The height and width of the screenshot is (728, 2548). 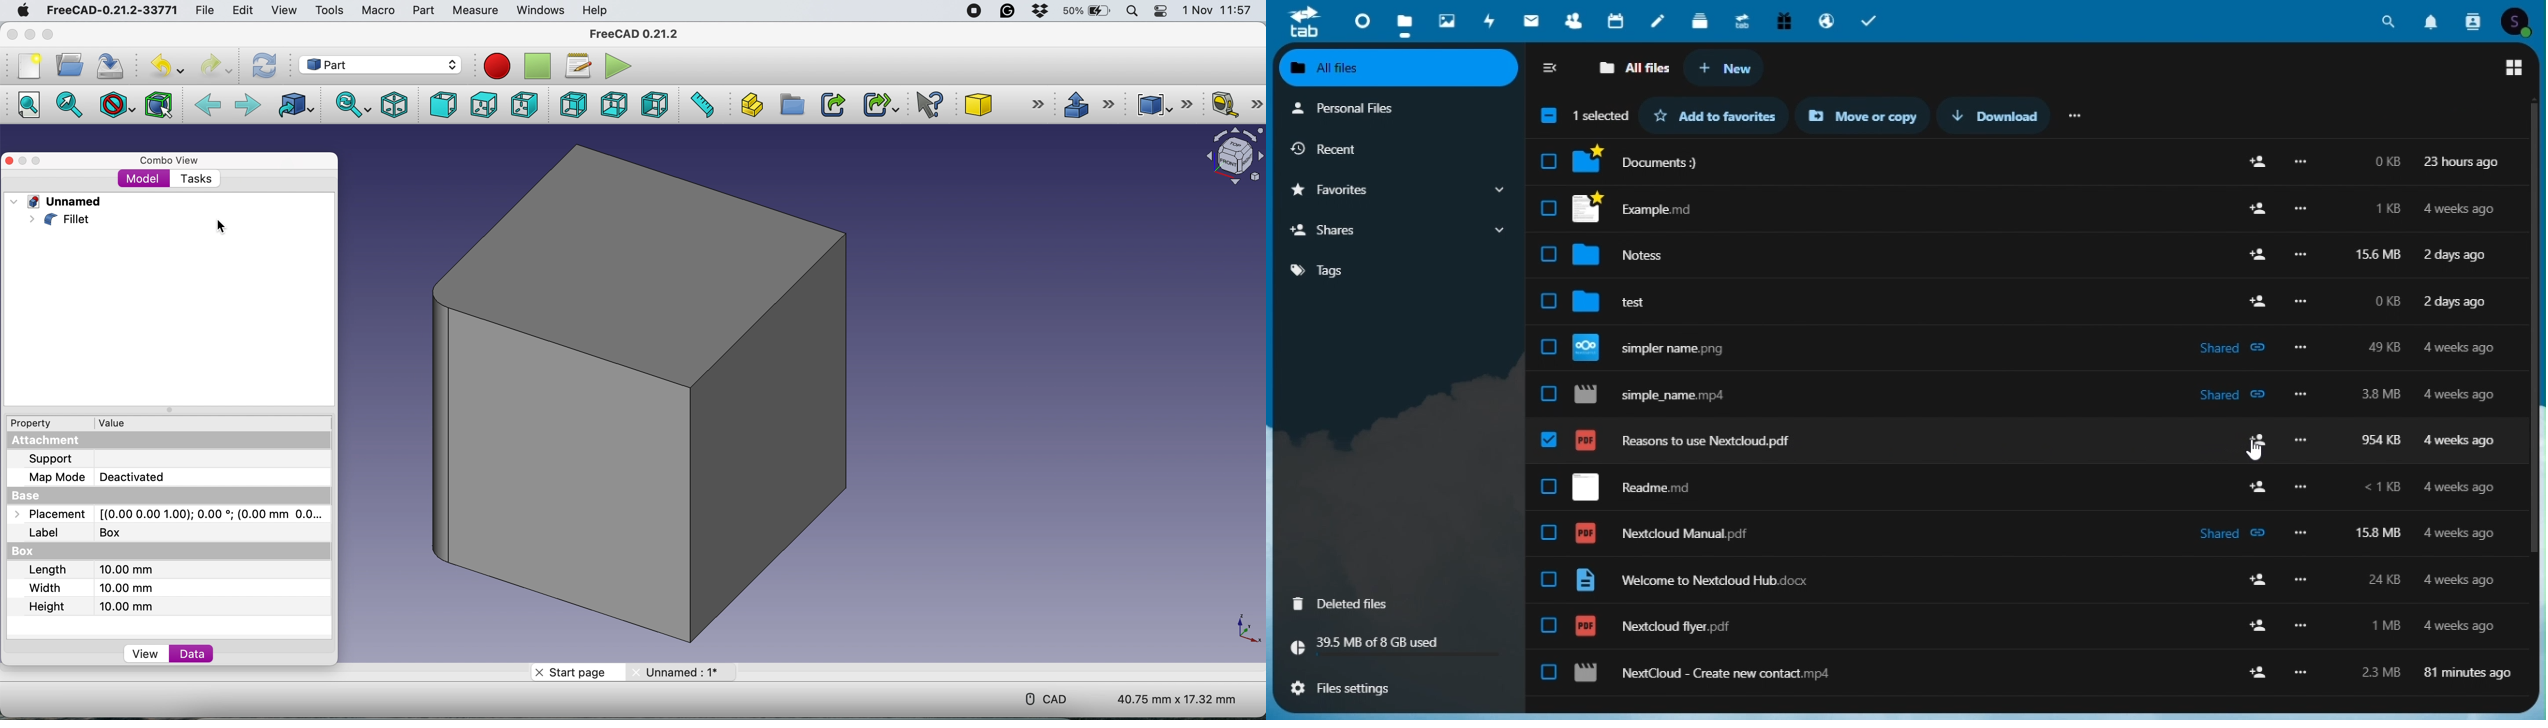 I want to click on extrude, so click(x=1086, y=103).